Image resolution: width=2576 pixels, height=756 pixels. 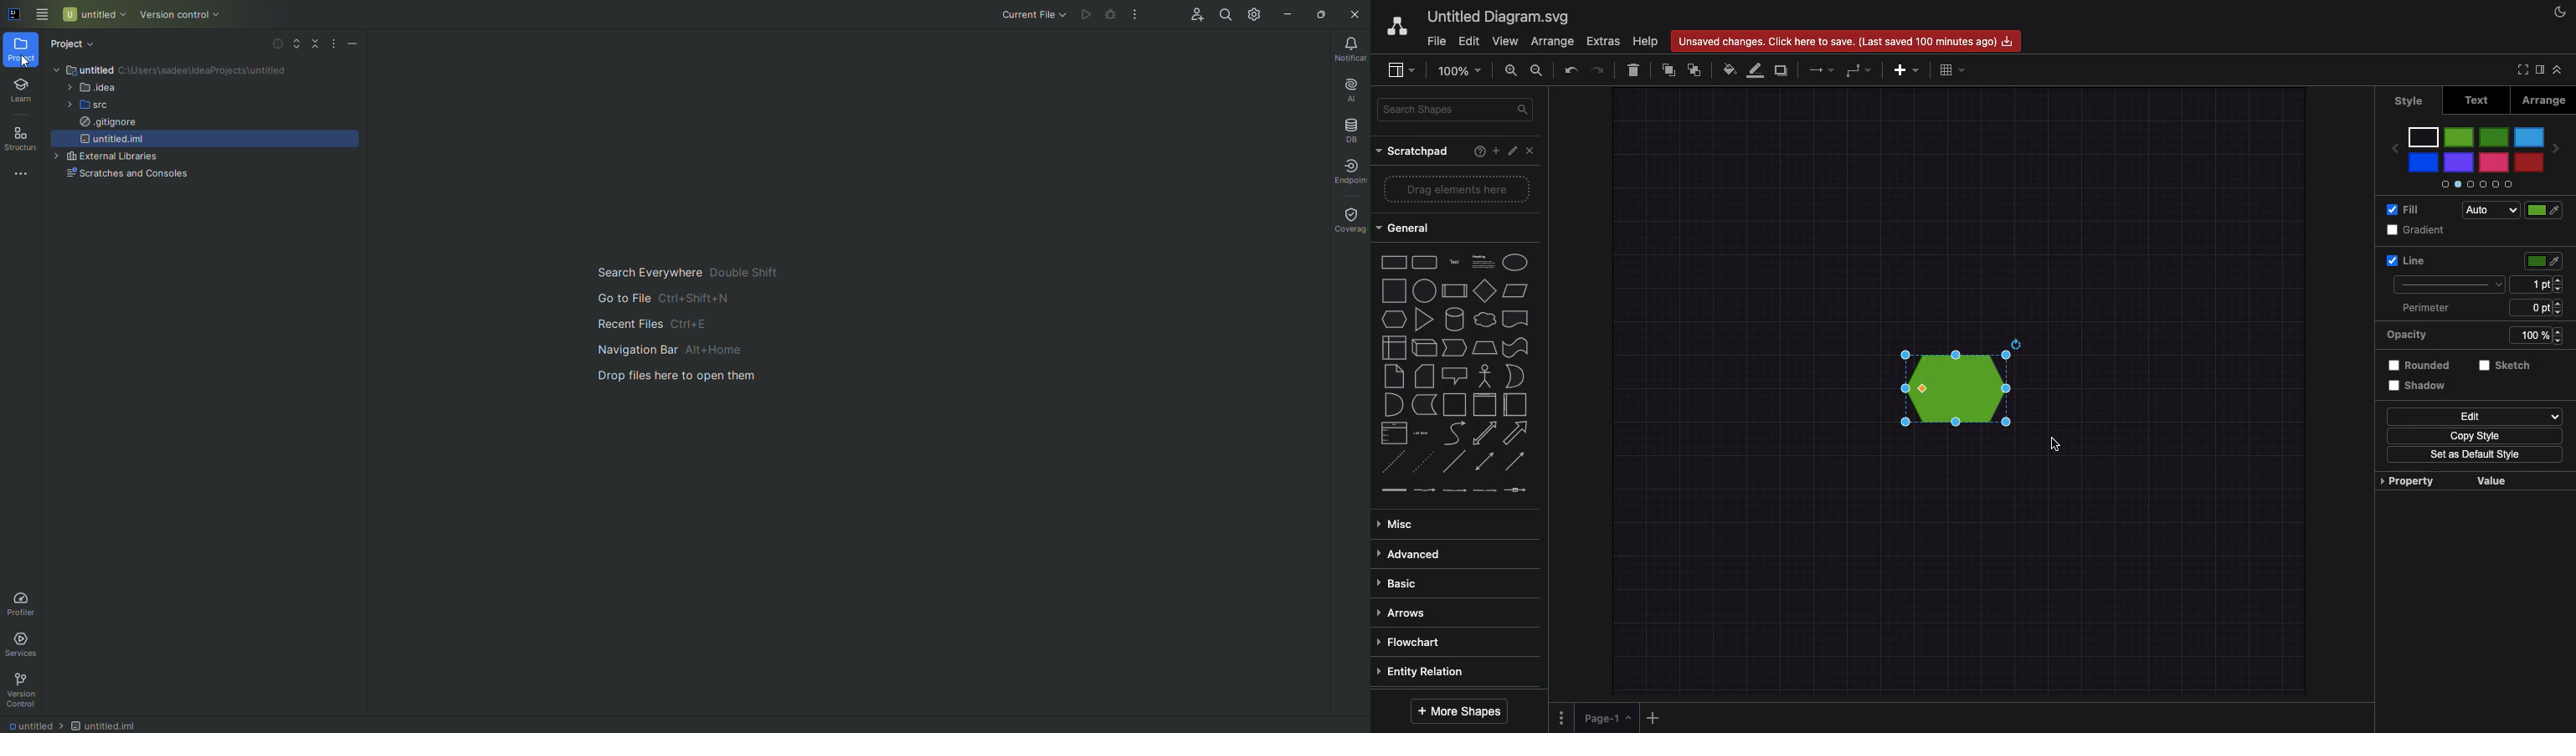 I want to click on Search shapes, so click(x=1458, y=110).